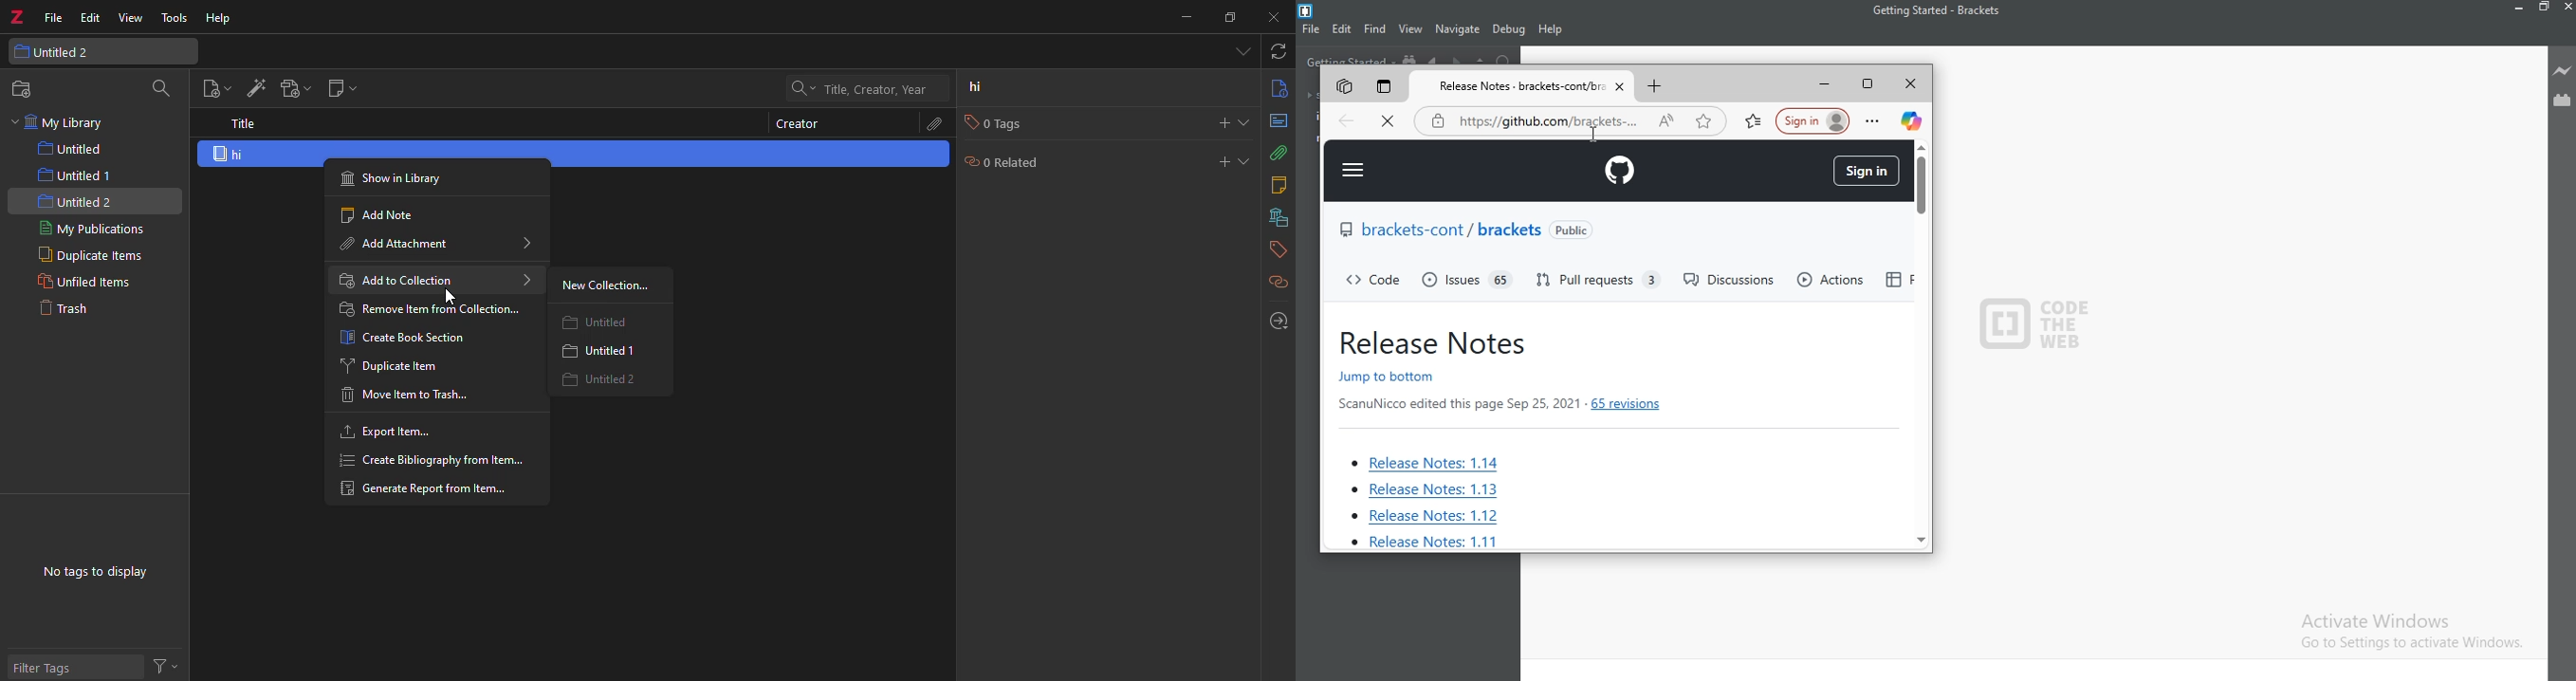 The height and width of the screenshot is (700, 2576). What do you see at coordinates (1412, 28) in the screenshot?
I see `View` at bounding box center [1412, 28].